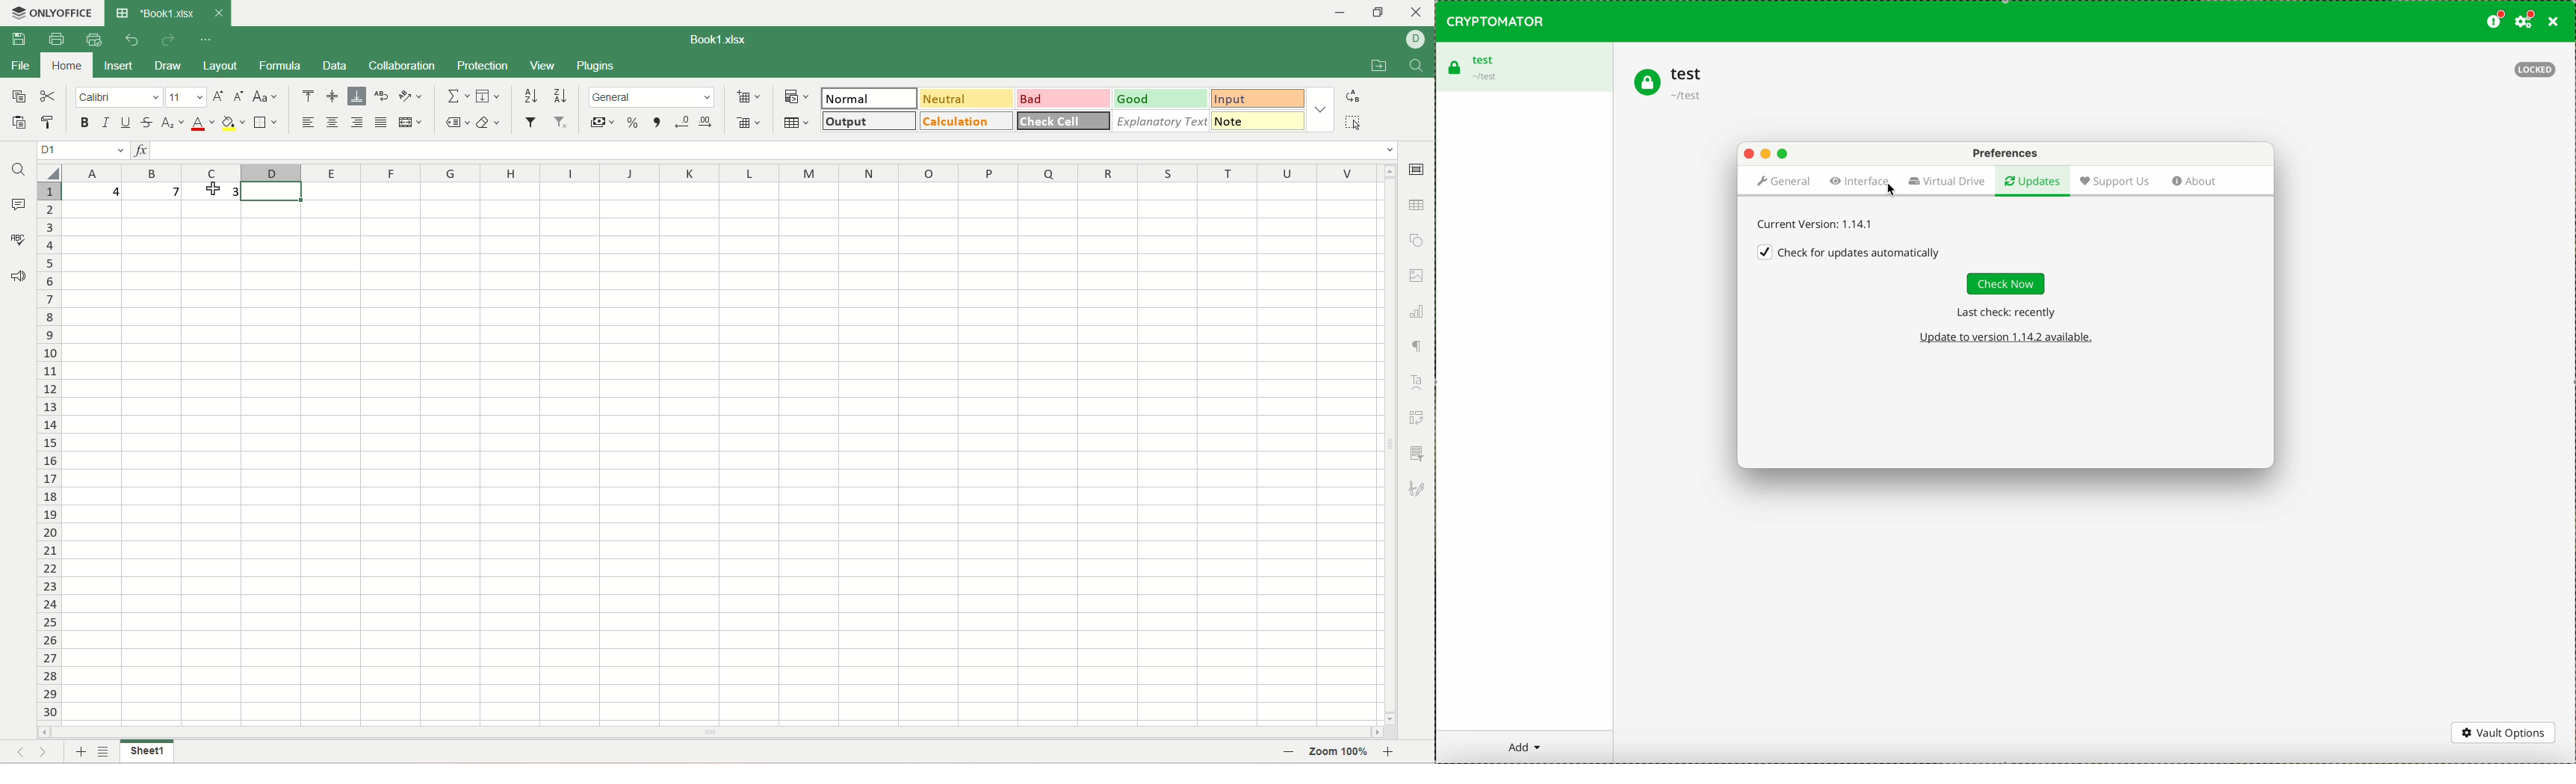 The height and width of the screenshot is (784, 2576). Describe the element at coordinates (456, 96) in the screenshot. I see `summation` at that location.